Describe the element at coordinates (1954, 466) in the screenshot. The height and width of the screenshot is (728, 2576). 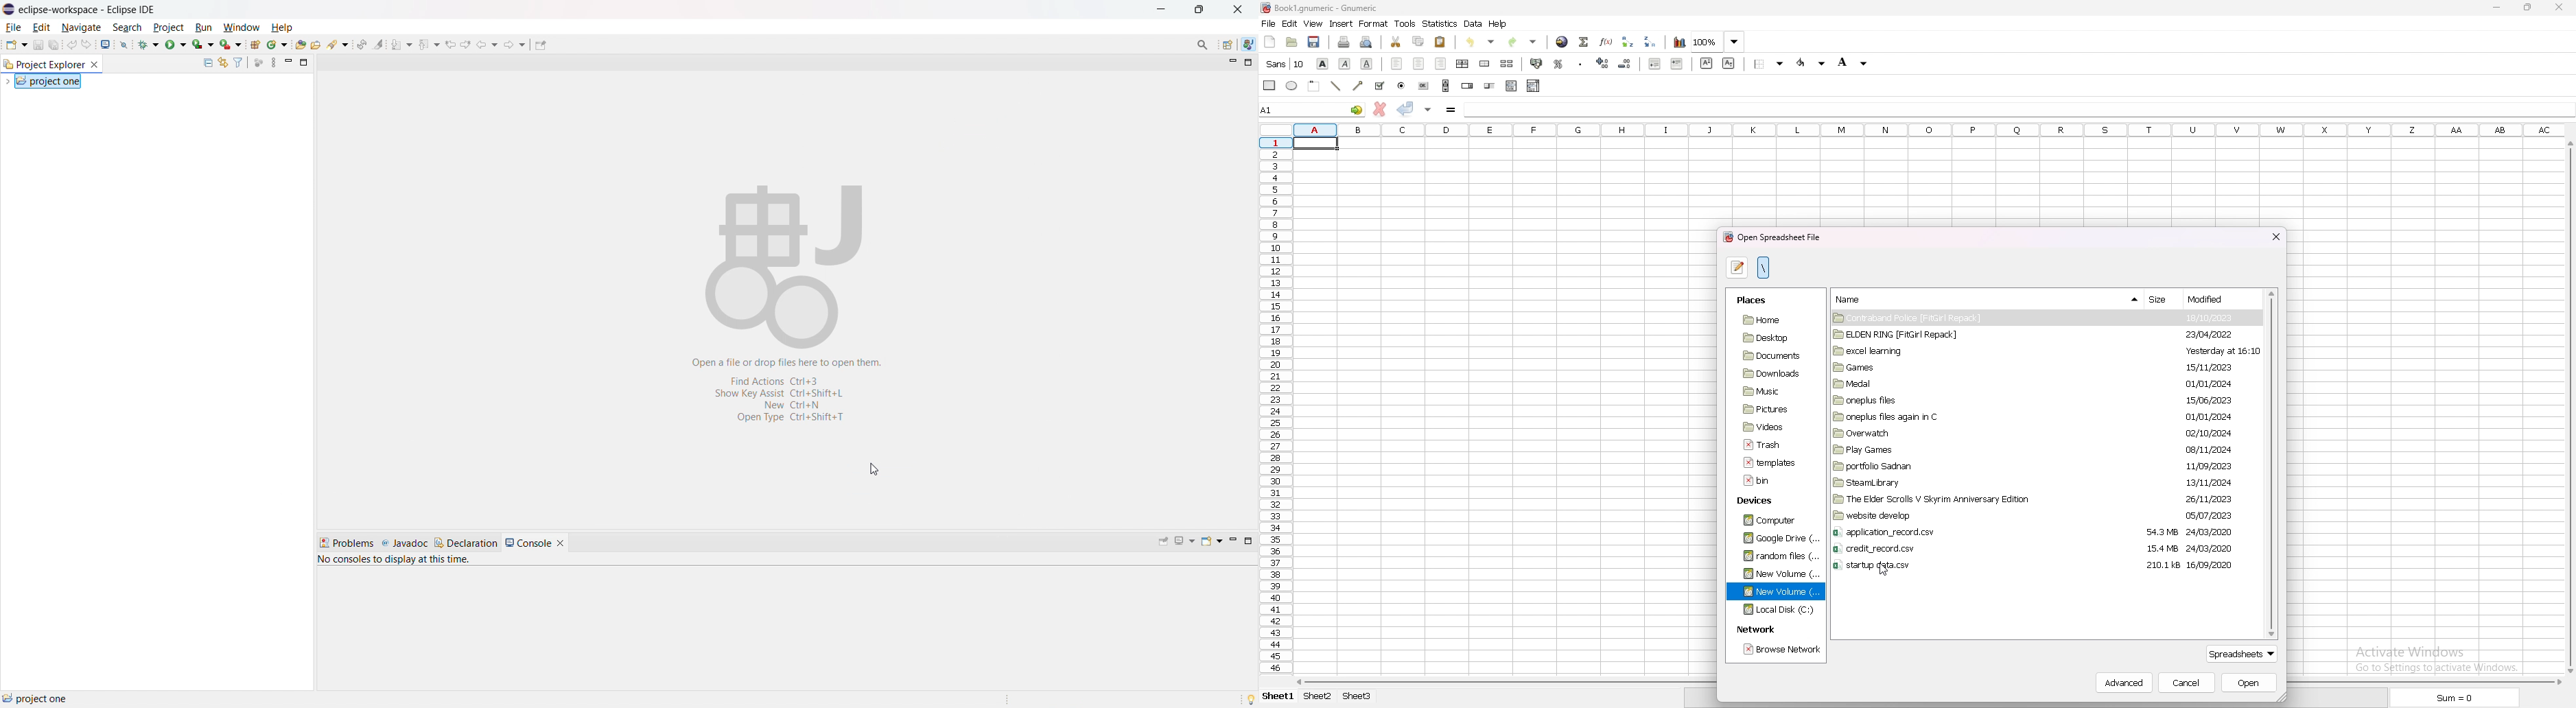
I see `folder` at that location.